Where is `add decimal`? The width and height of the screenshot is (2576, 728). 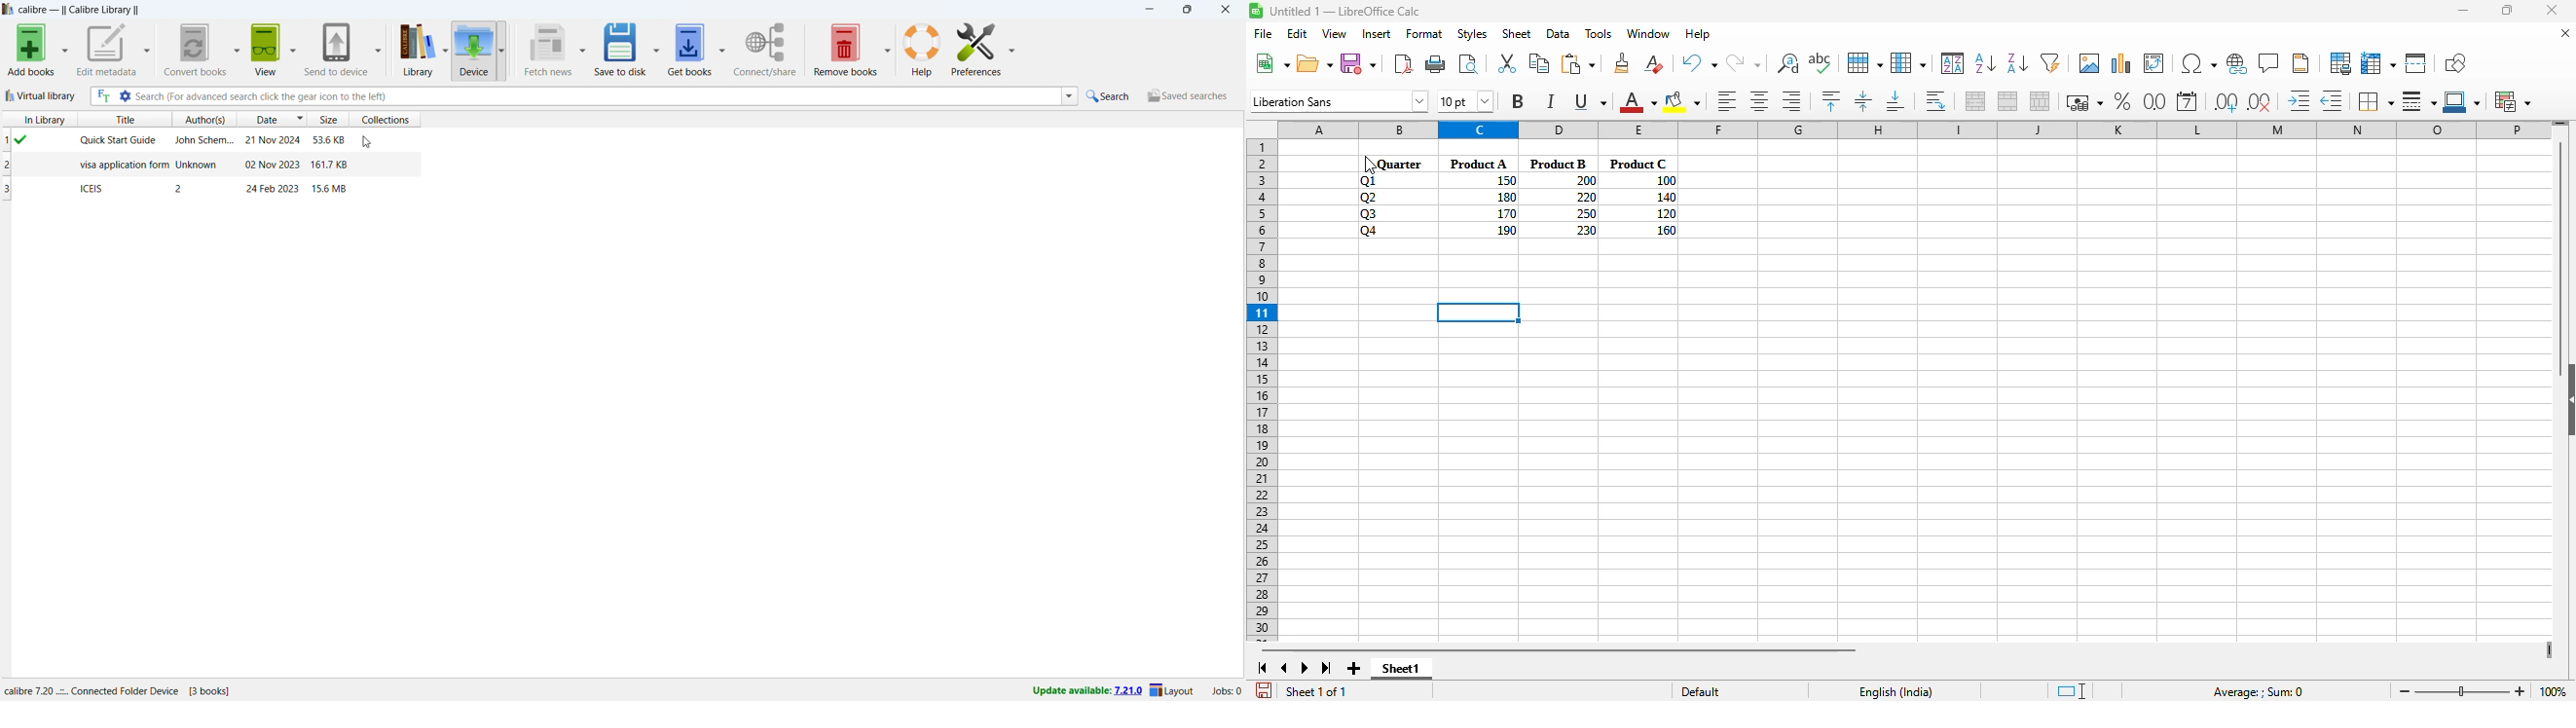 add decimal is located at coordinates (2226, 102).